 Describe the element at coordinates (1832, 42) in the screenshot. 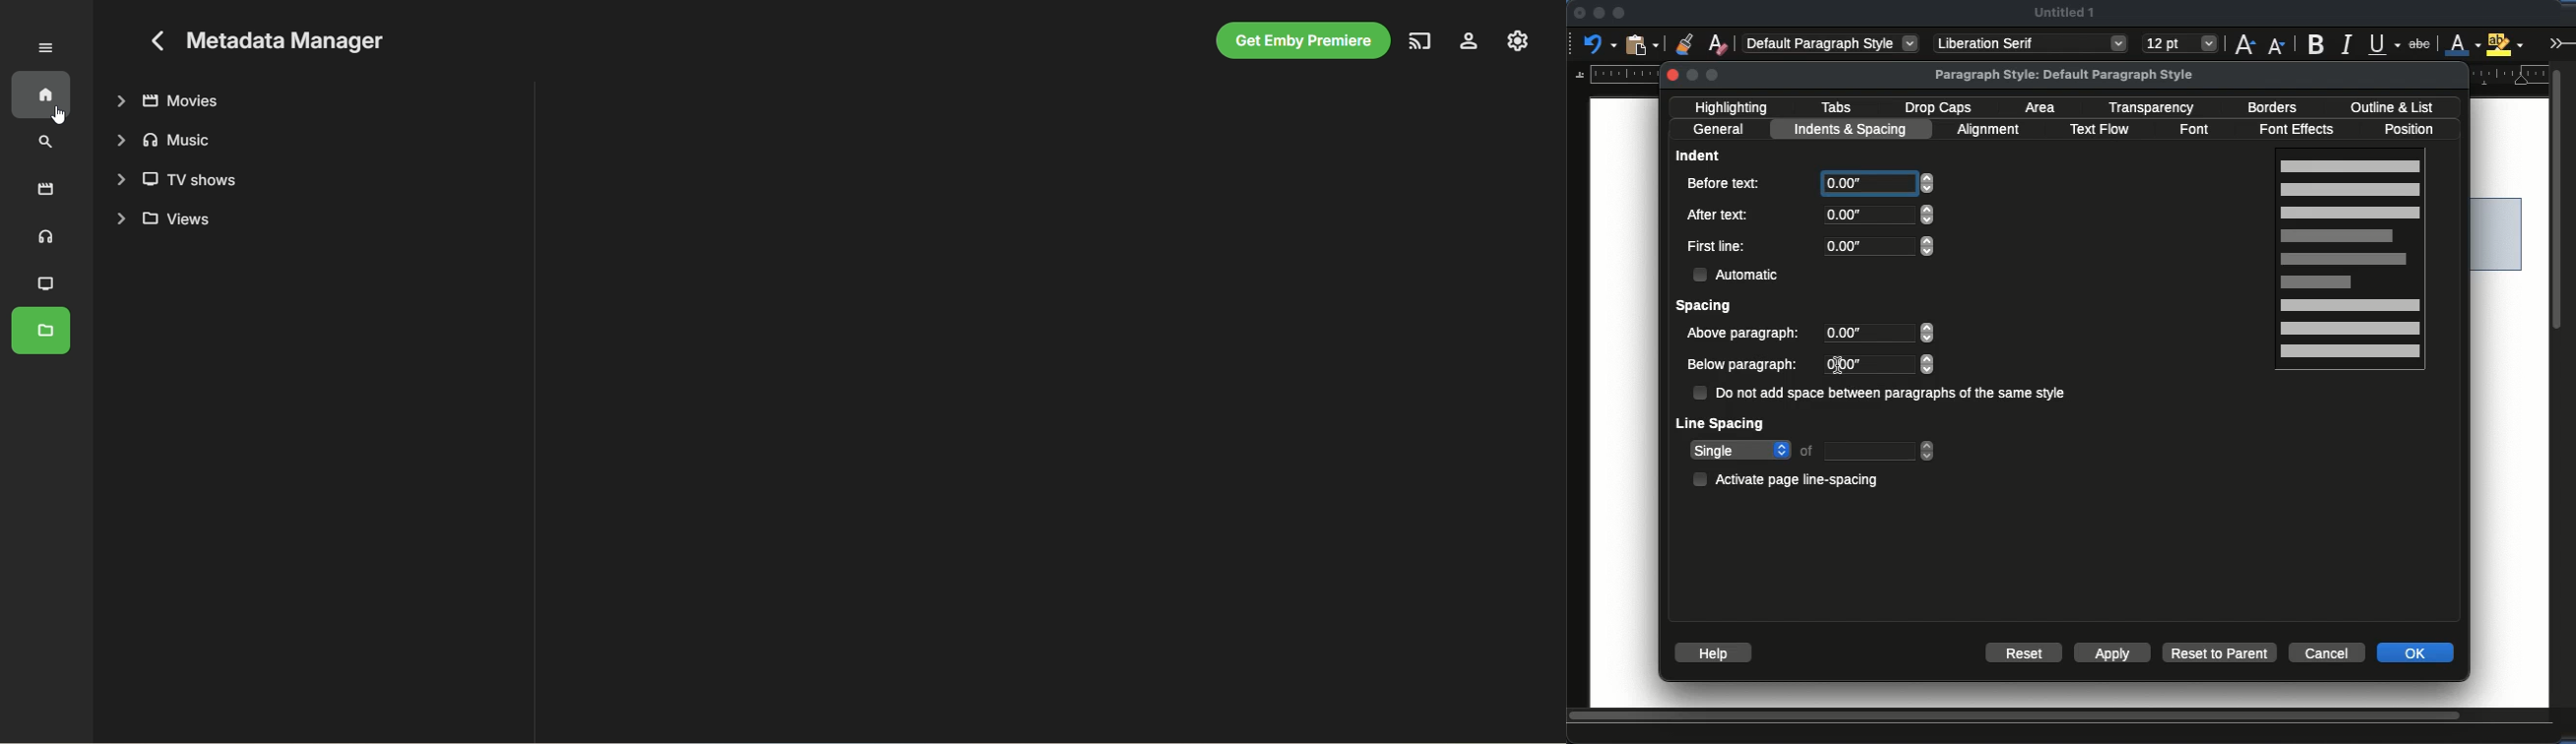

I see `default paragraph style` at that location.